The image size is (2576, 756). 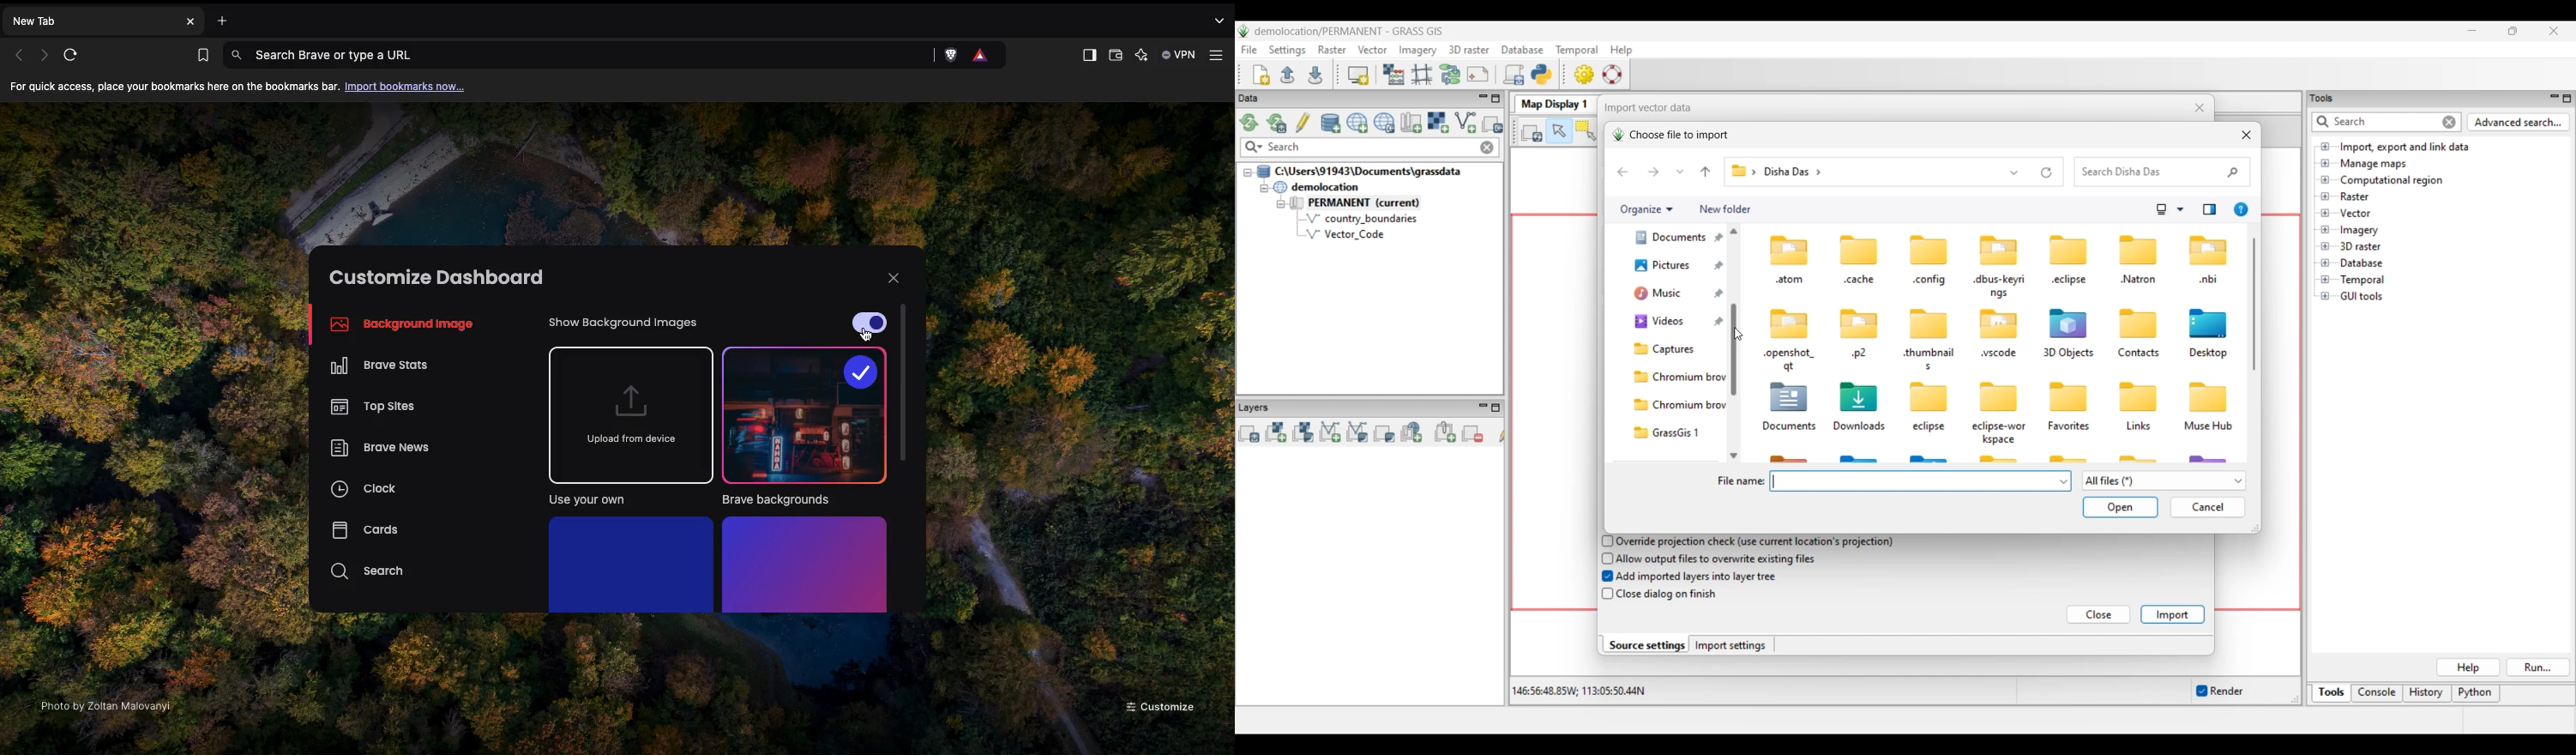 I want to click on cursor, so click(x=868, y=334).